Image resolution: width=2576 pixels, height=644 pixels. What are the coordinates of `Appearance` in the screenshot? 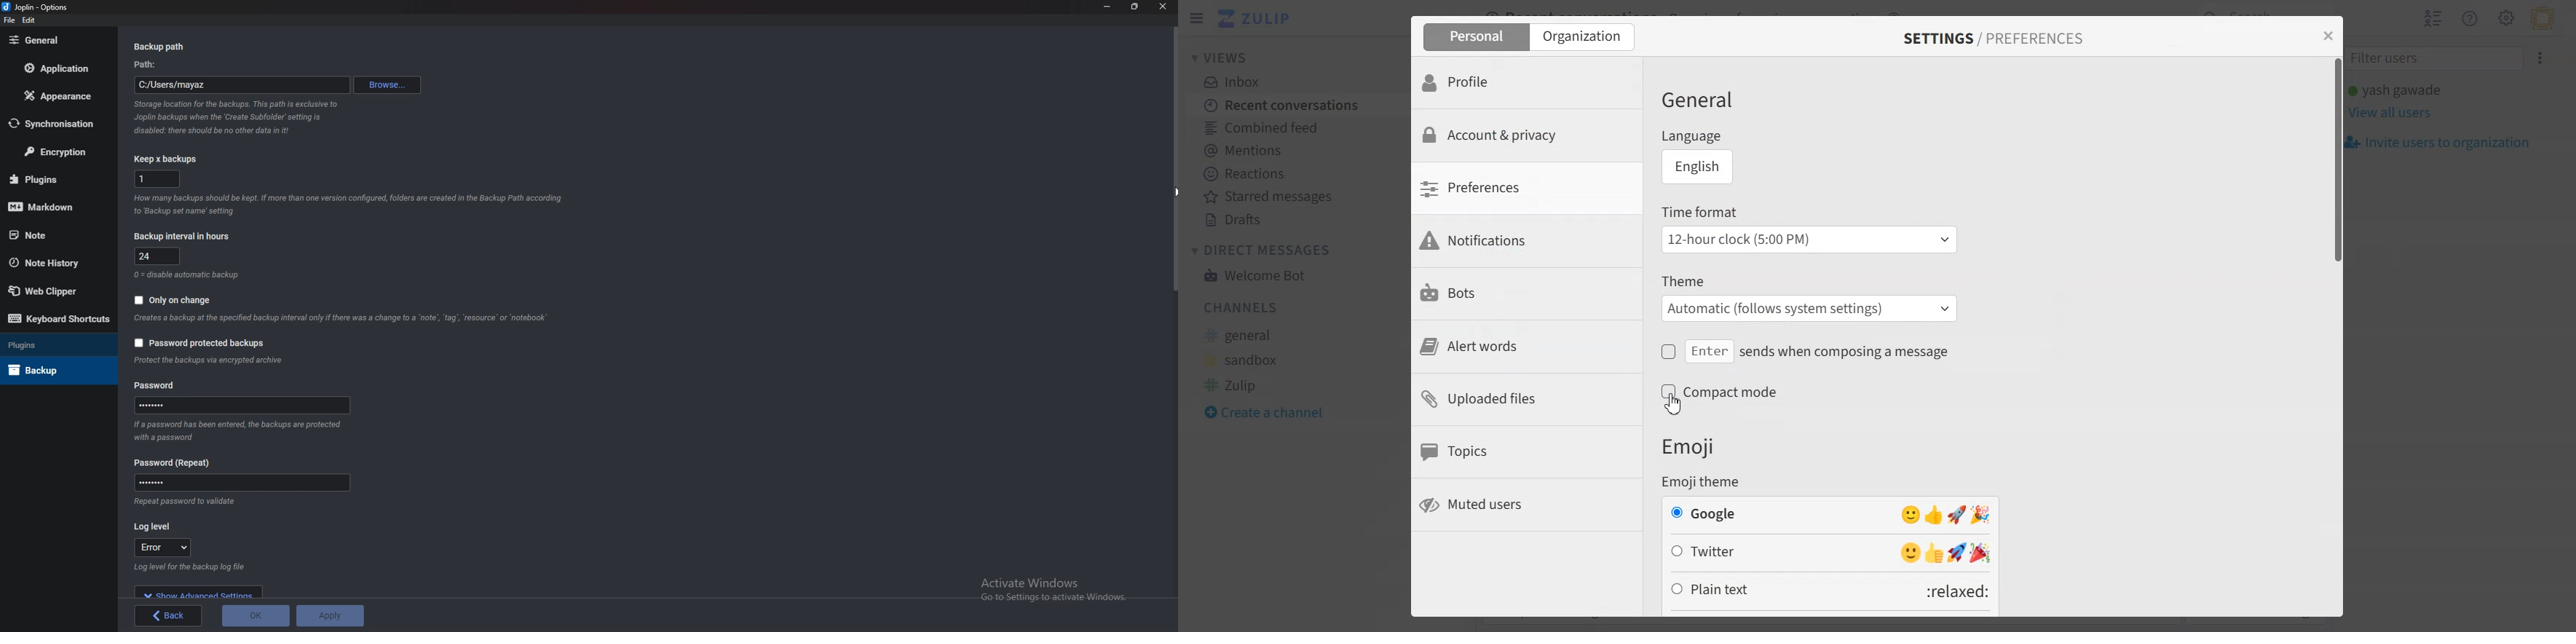 It's located at (58, 97).